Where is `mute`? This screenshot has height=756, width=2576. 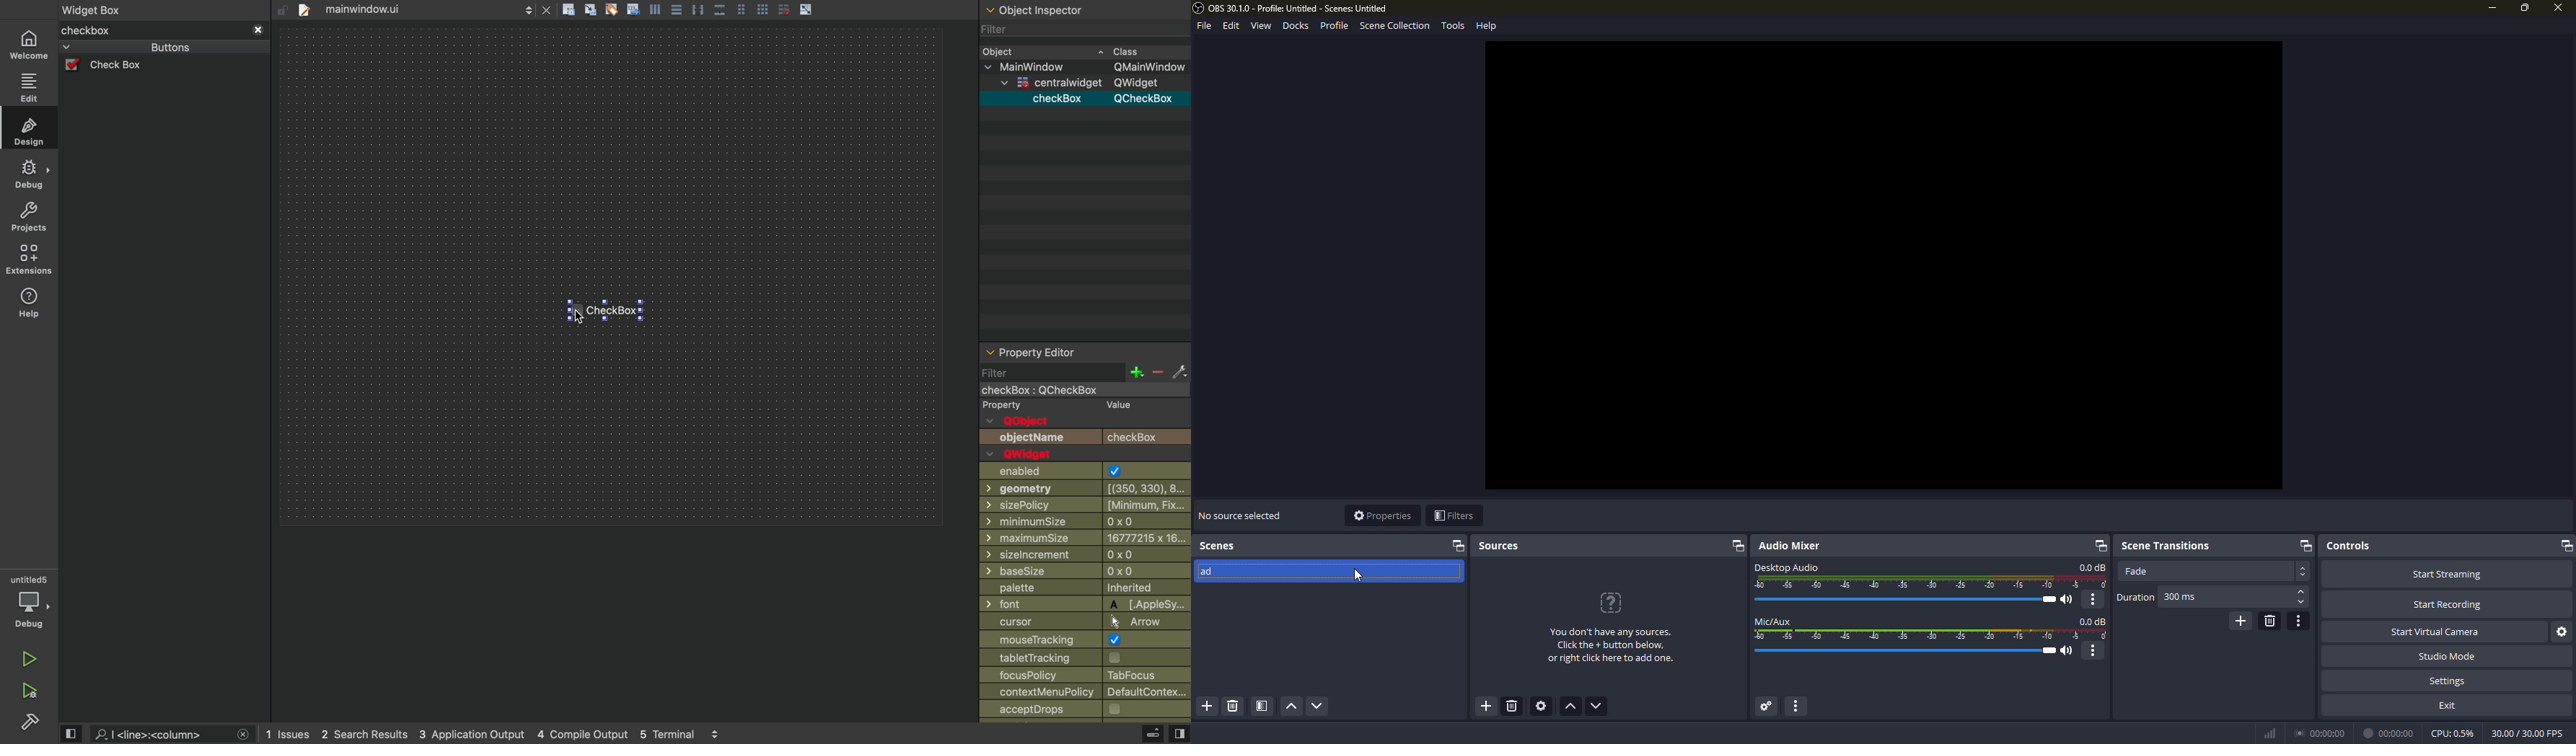 mute is located at coordinates (2070, 600).